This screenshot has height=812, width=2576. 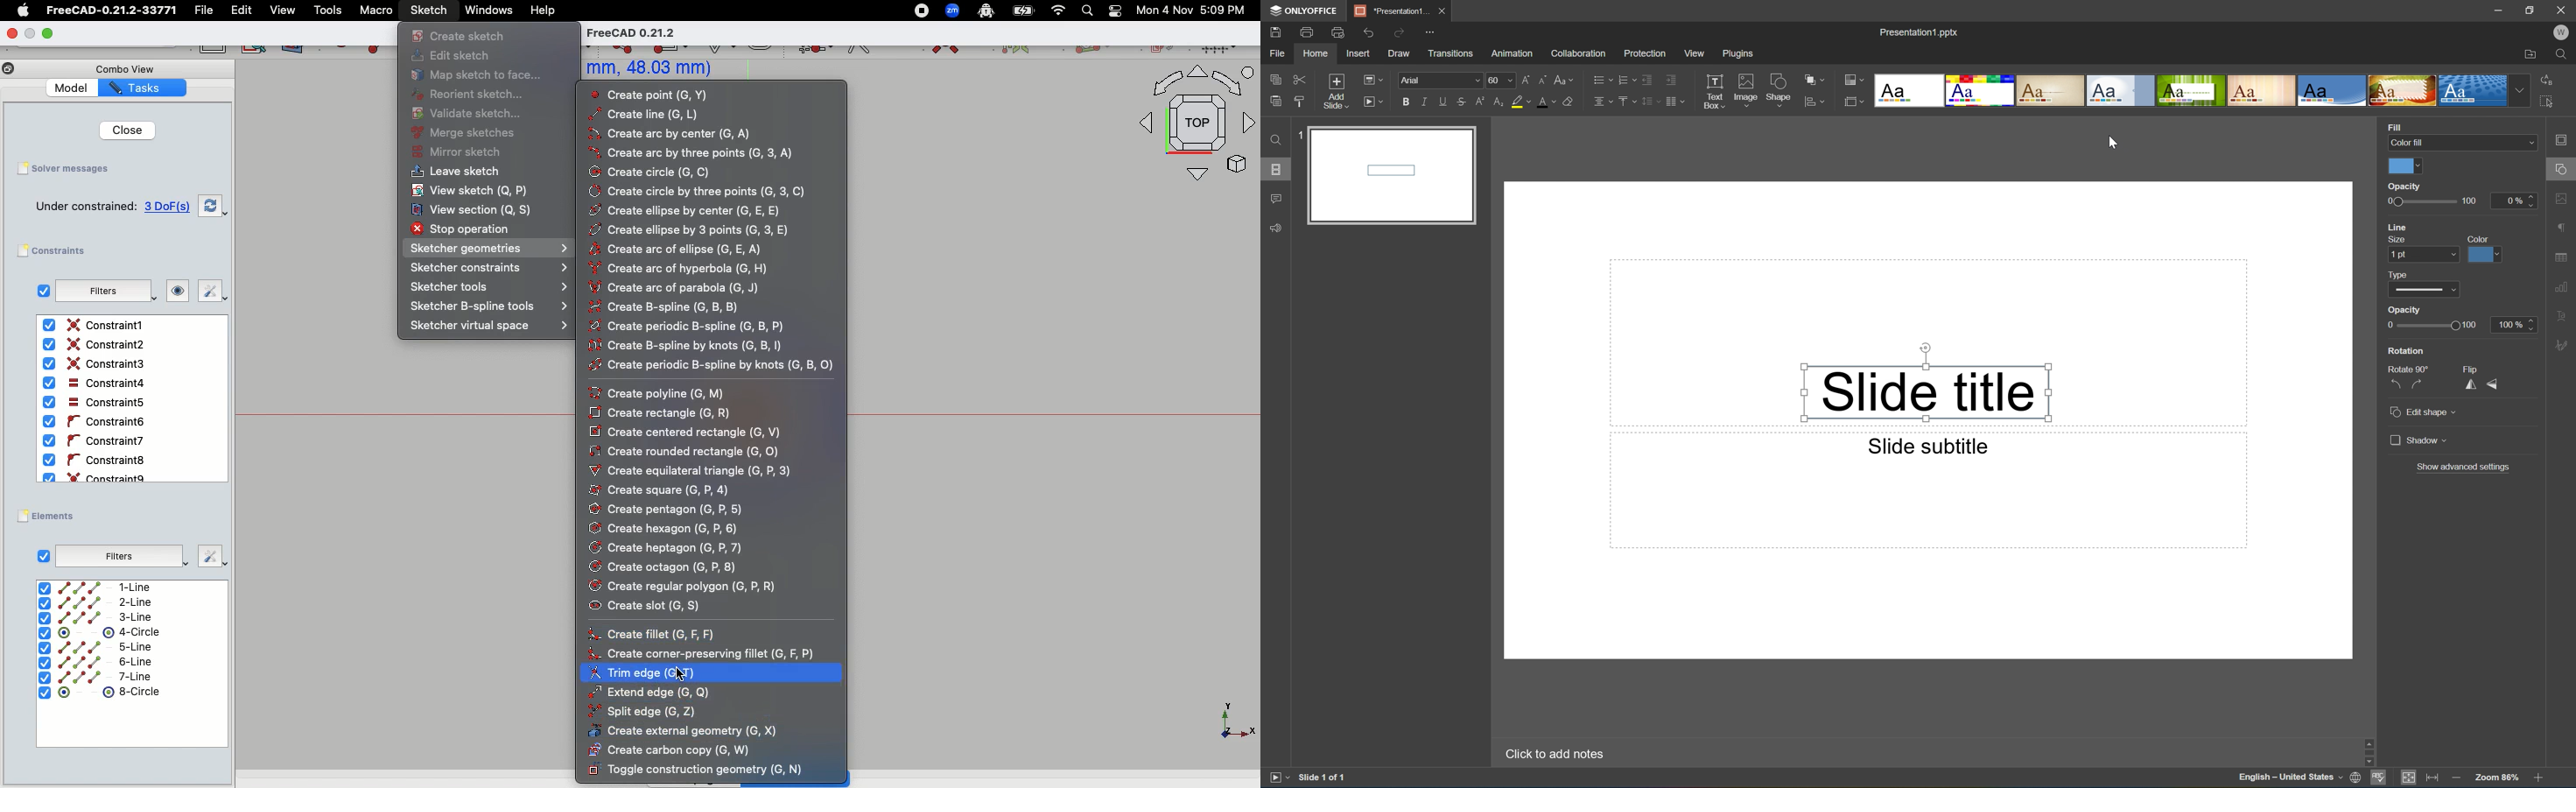 What do you see at coordinates (2436, 325) in the screenshot?
I see `Slider` at bounding box center [2436, 325].